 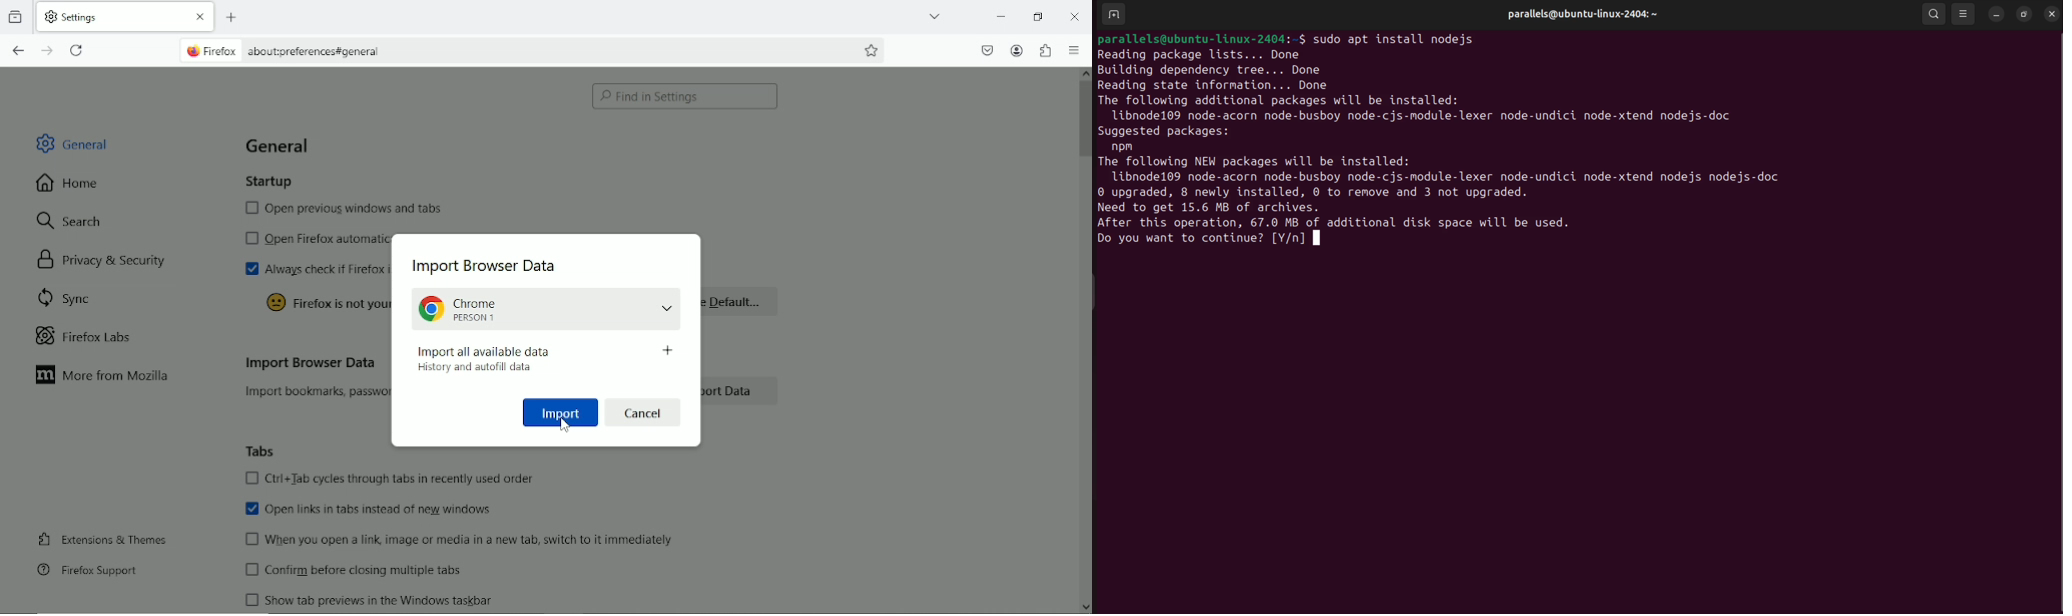 I want to click on Startup, so click(x=268, y=183).